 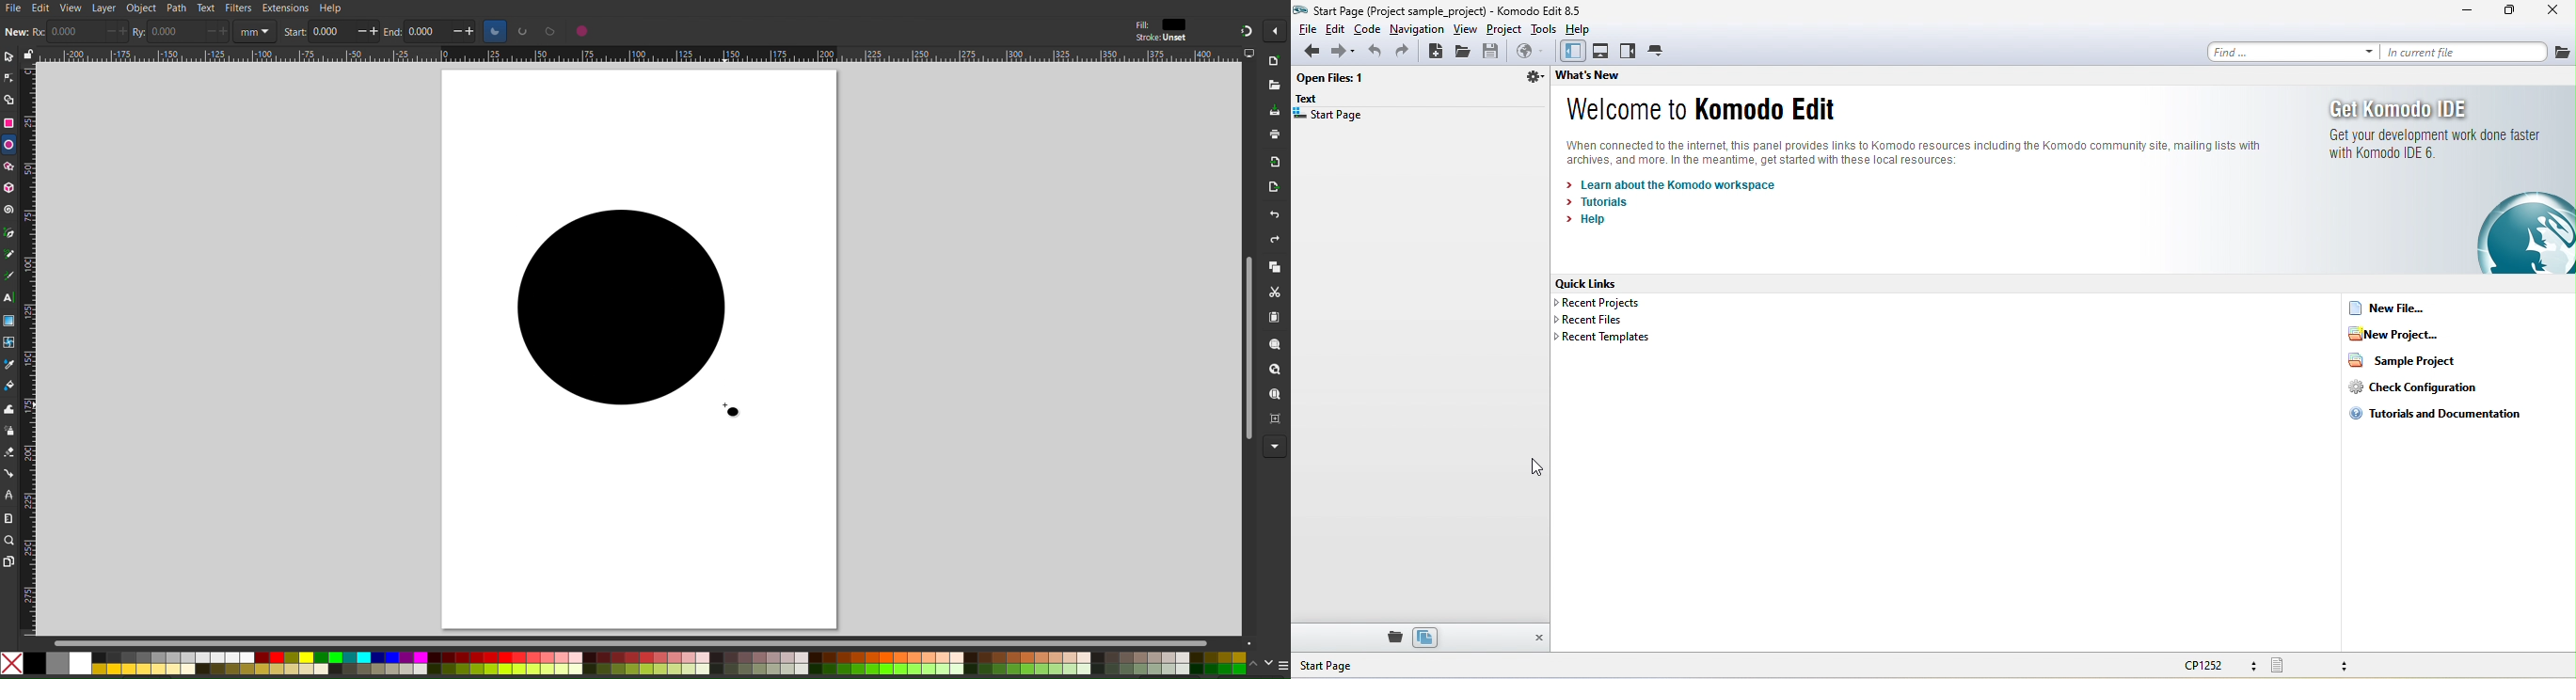 I want to click on Print, so click(x=1274, y=136).